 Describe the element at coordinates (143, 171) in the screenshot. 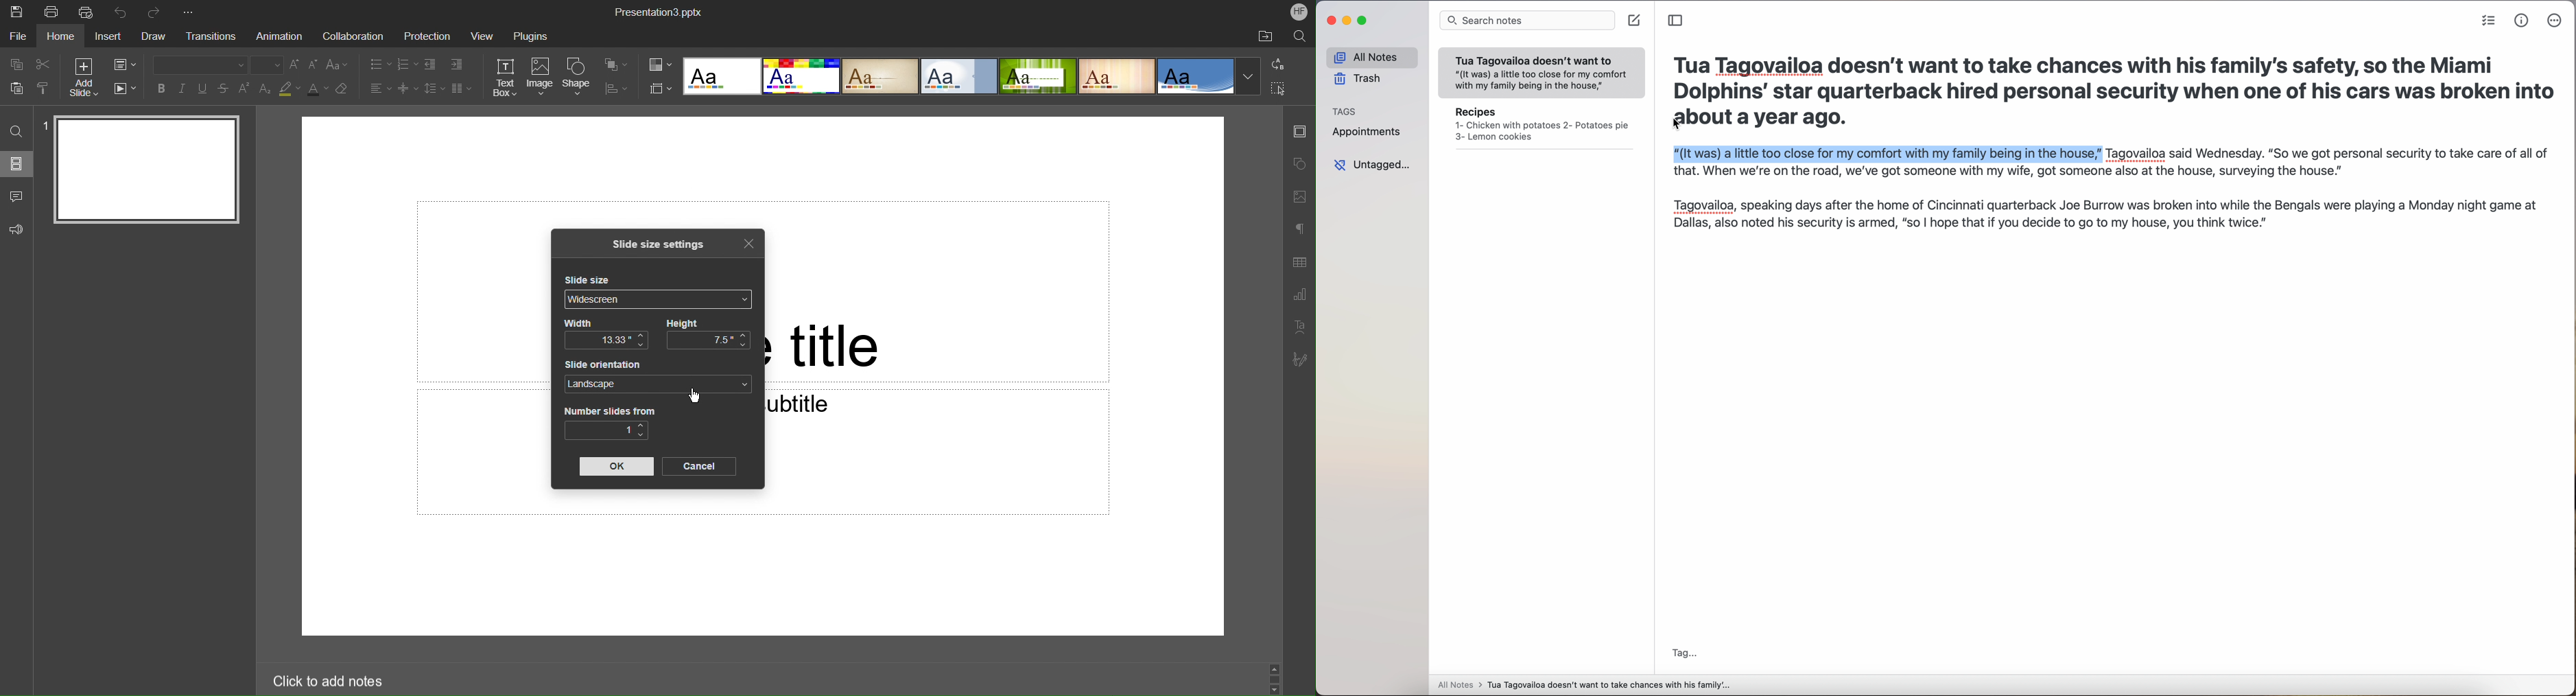

I see `Slide 1` at that location.